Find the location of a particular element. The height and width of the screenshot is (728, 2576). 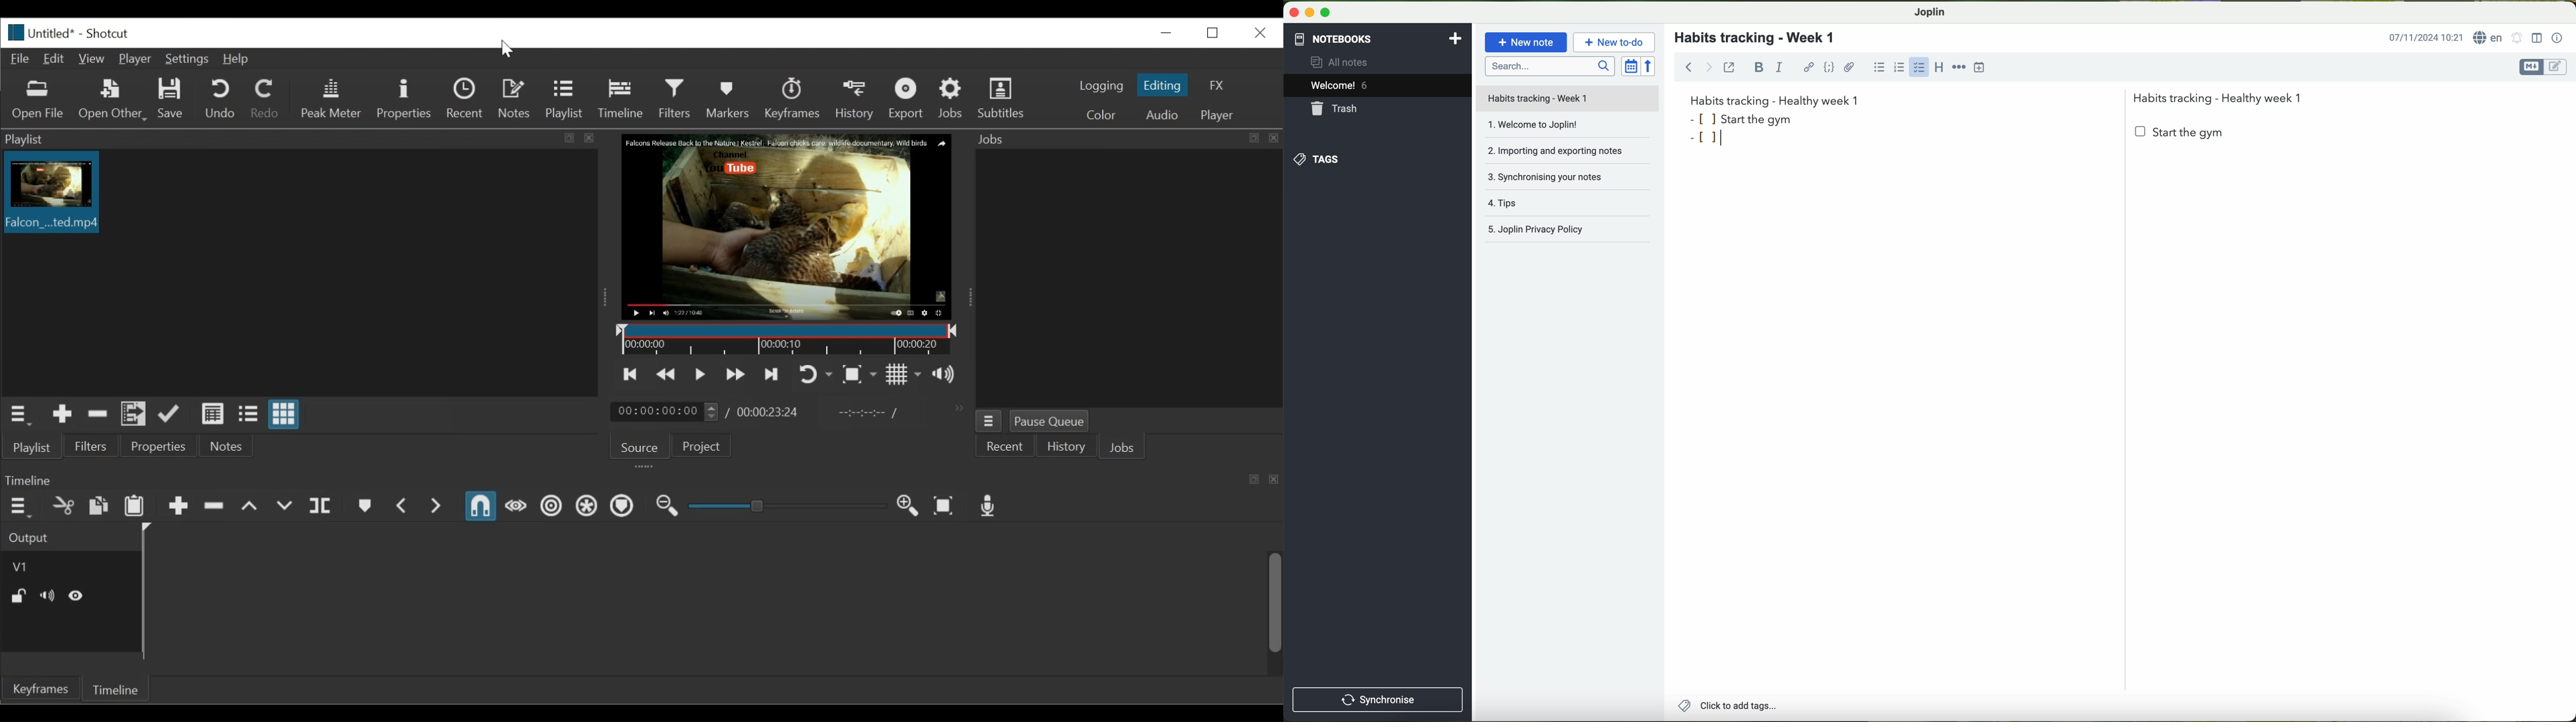

all notes is located at coordinates (1342, 61).